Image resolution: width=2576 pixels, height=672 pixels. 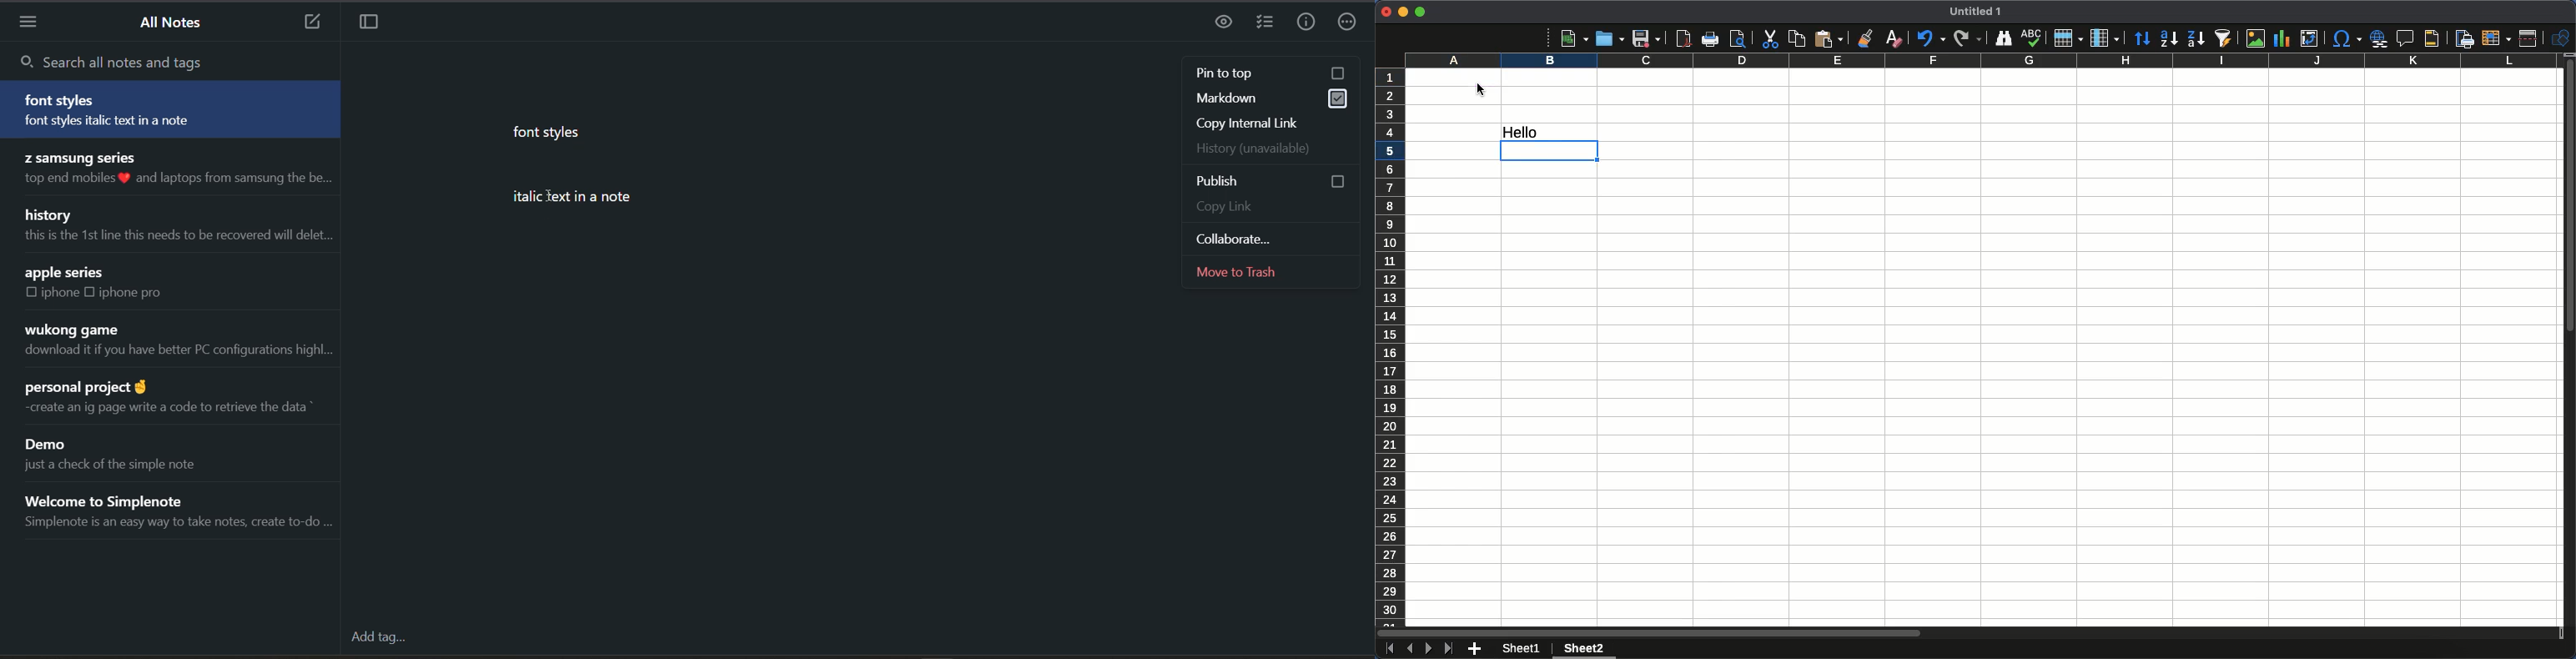 I want to click on move to trash, so click(x=1273, y=271).